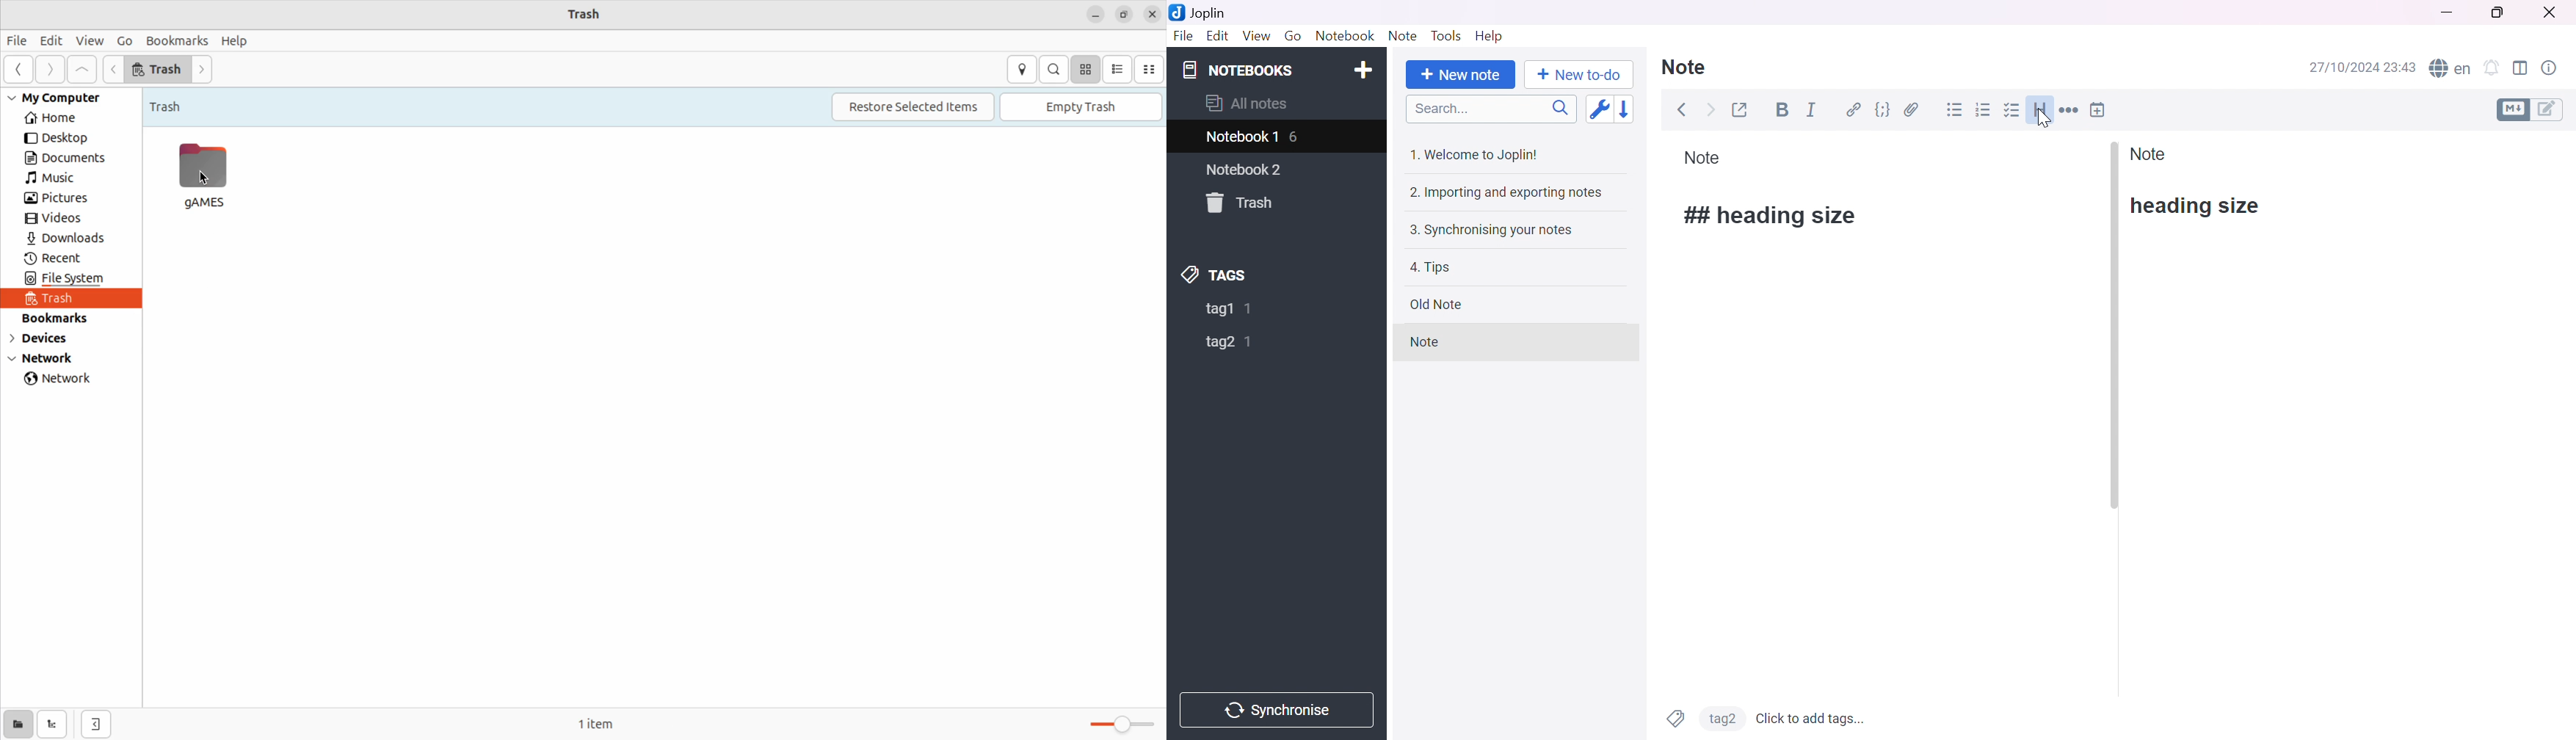  Describe the element at coordinates (1684, 68) in the screenshot. I see `Note` at that location.